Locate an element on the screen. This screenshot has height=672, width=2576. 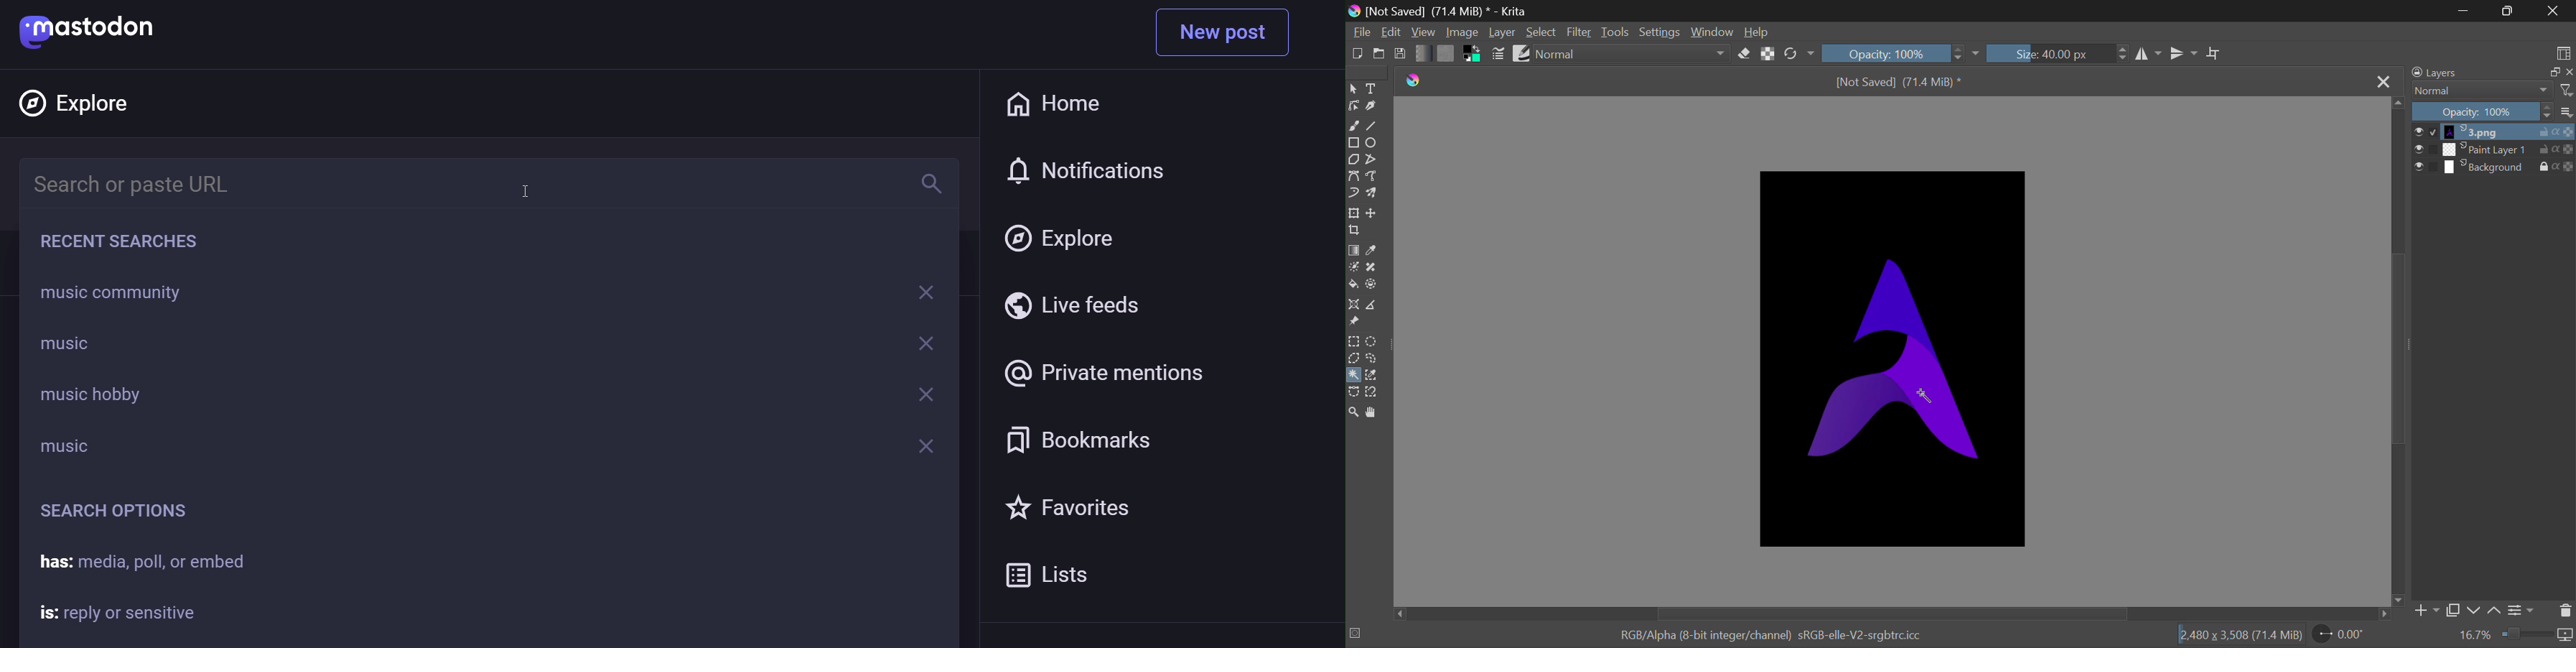
Tools is located at coordinates (1617, 32).